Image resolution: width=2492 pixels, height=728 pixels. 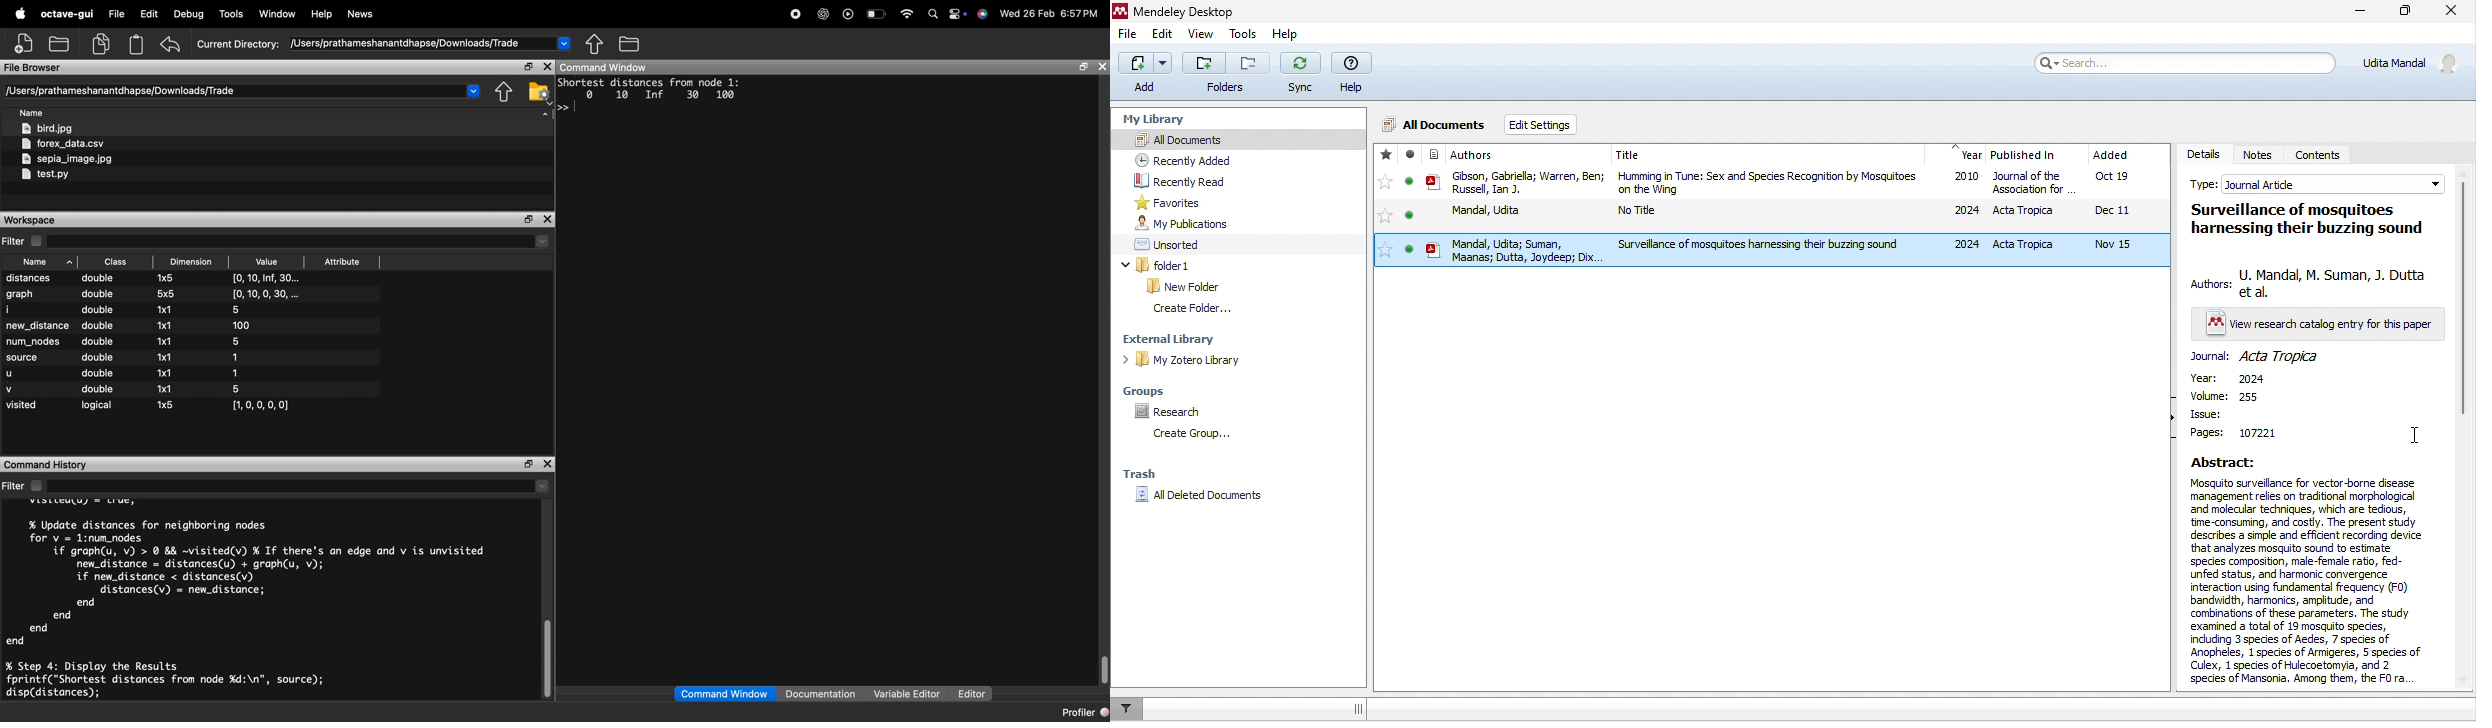 I want to click on unsorted, so click(x=1174, y=246).